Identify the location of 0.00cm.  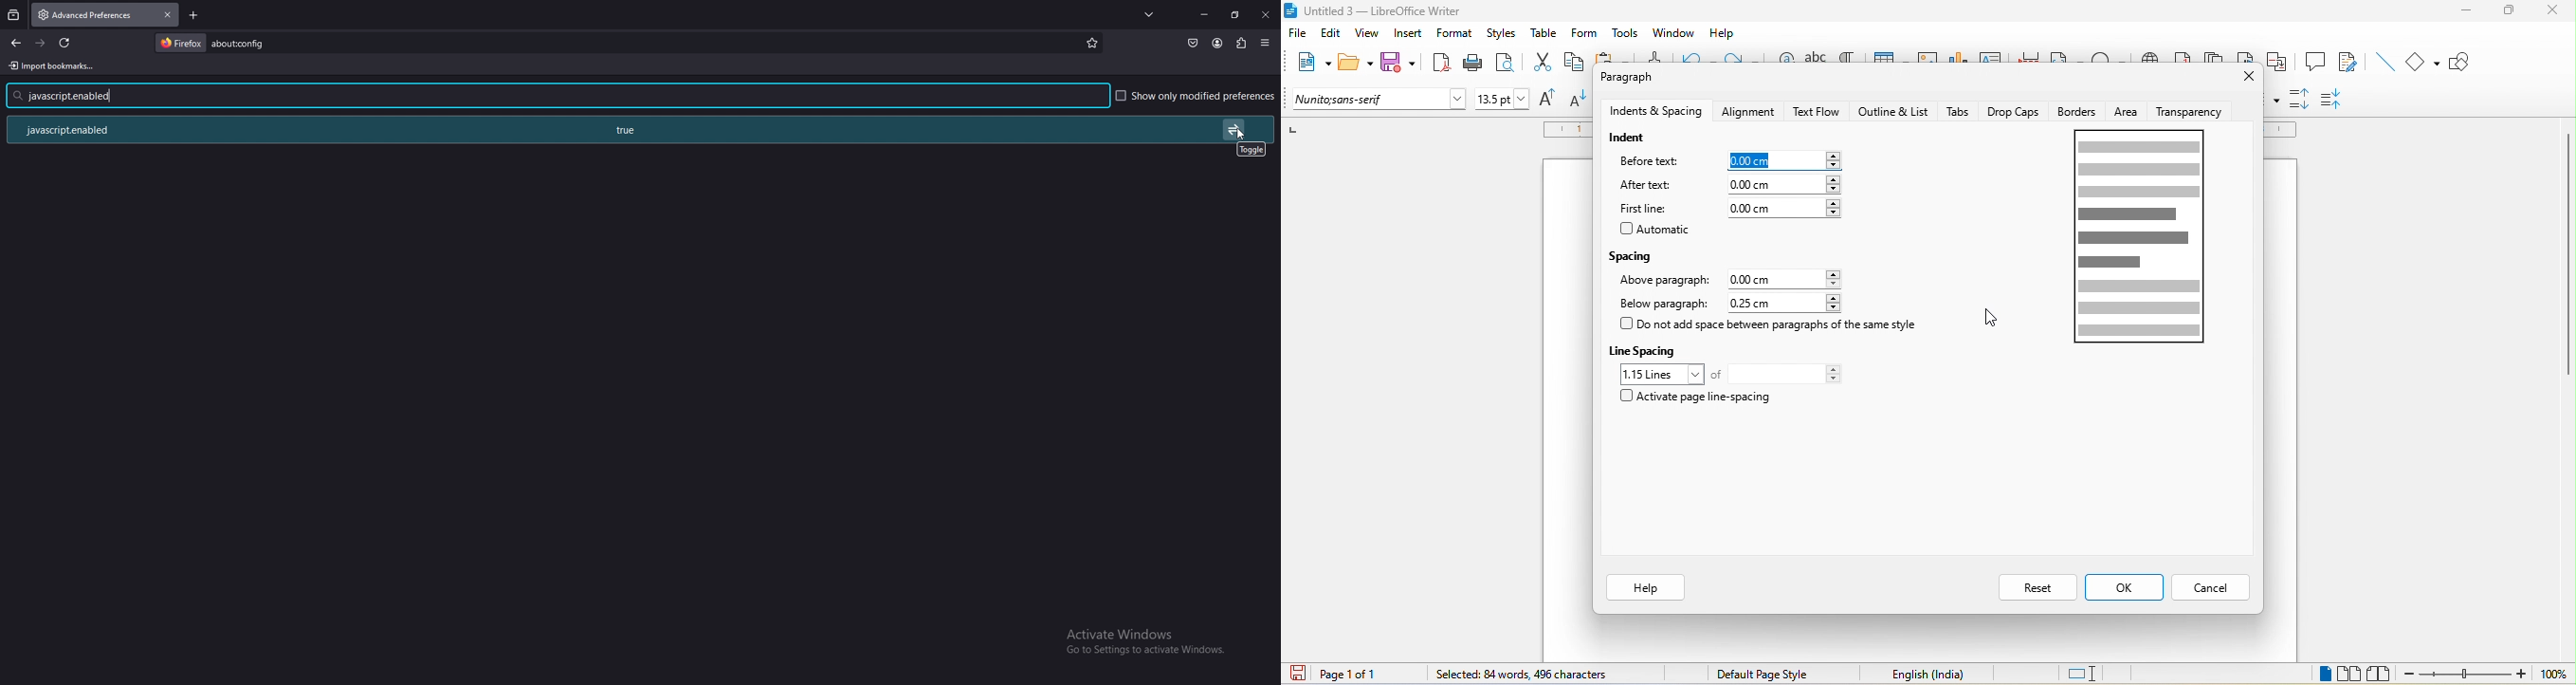
(1772, 210).